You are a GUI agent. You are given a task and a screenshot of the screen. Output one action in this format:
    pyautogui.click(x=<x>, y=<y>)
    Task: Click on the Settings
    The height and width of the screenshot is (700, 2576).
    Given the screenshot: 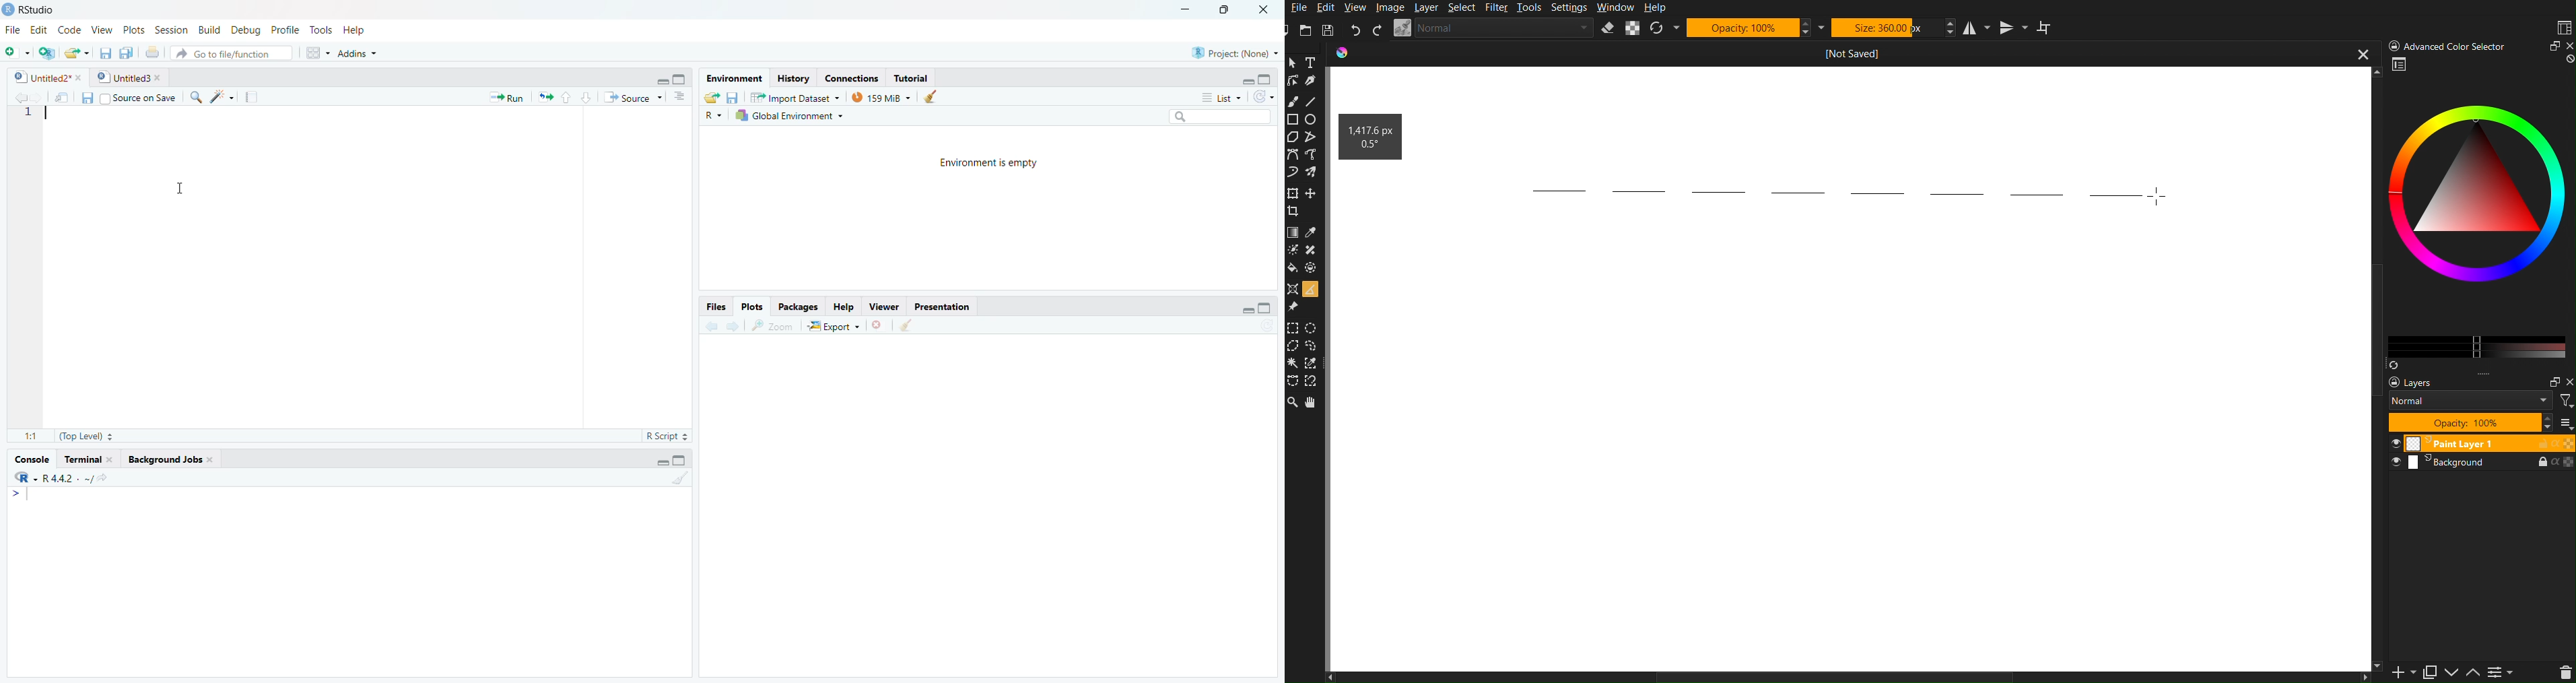 What is the action you would take?
    pyautogui.click(x=1569, y=9)
    